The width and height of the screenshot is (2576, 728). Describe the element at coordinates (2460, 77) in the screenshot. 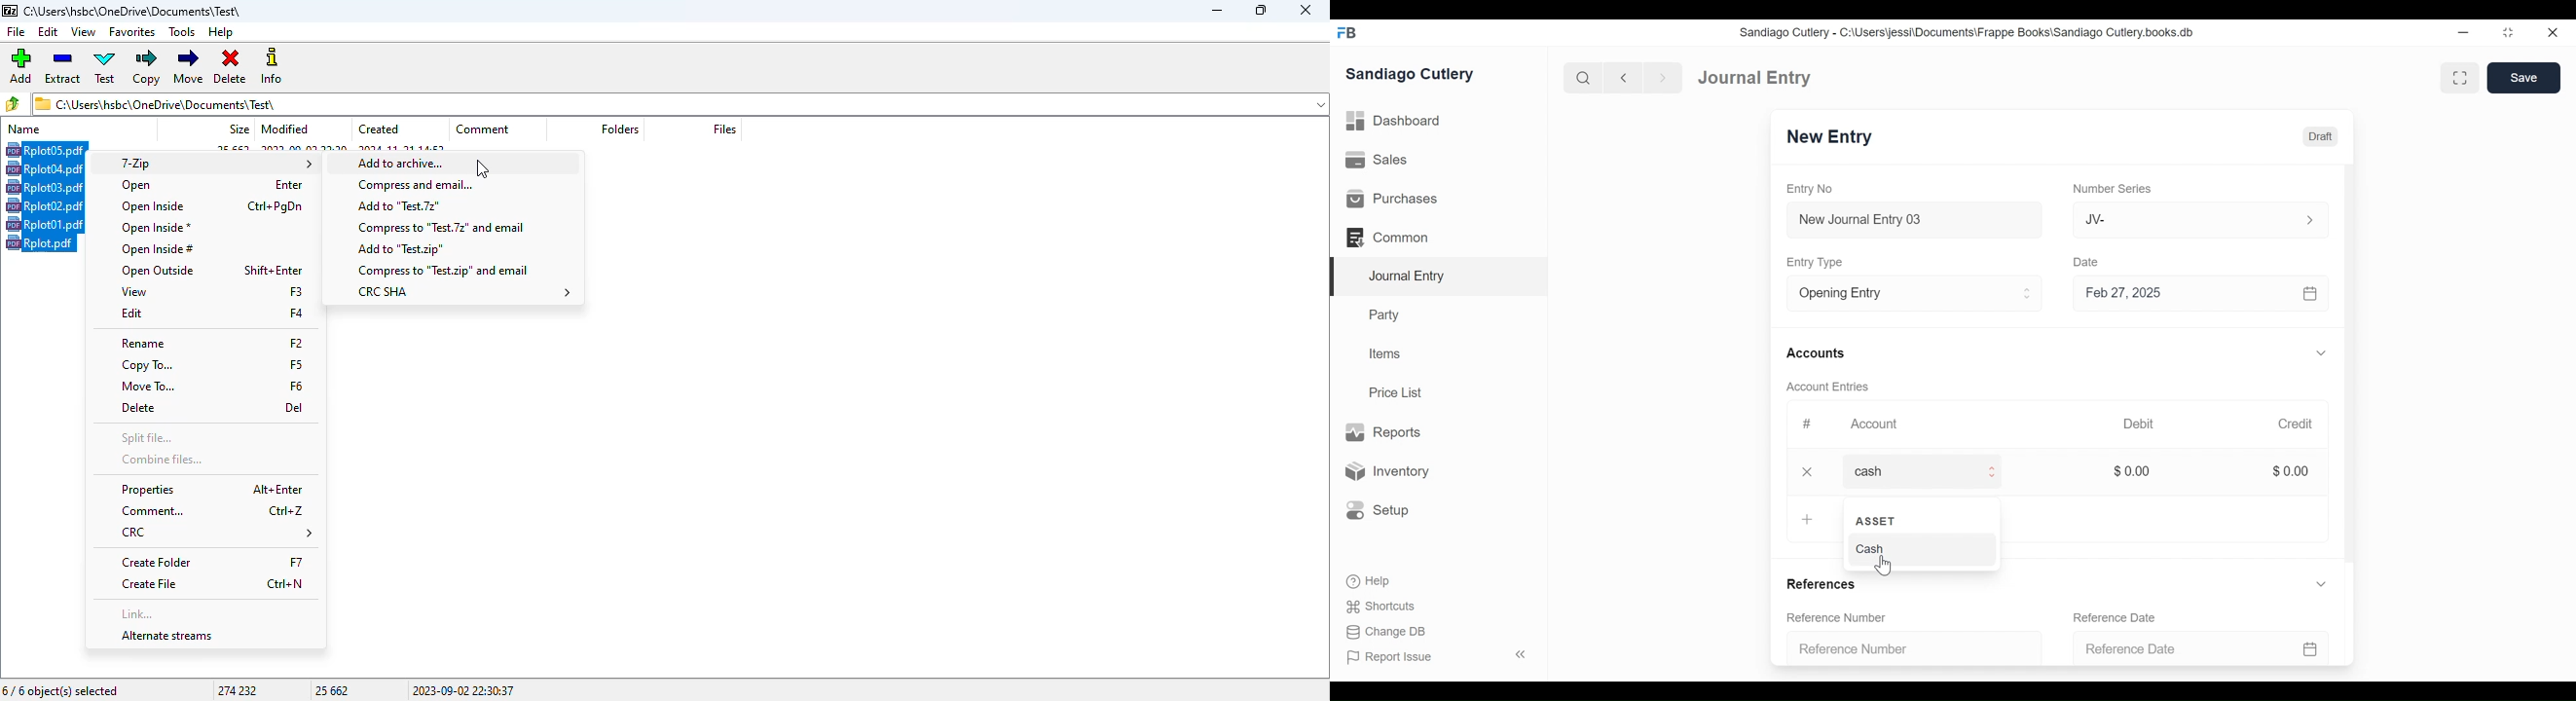

I see `Toggle between form and full width` at that location.